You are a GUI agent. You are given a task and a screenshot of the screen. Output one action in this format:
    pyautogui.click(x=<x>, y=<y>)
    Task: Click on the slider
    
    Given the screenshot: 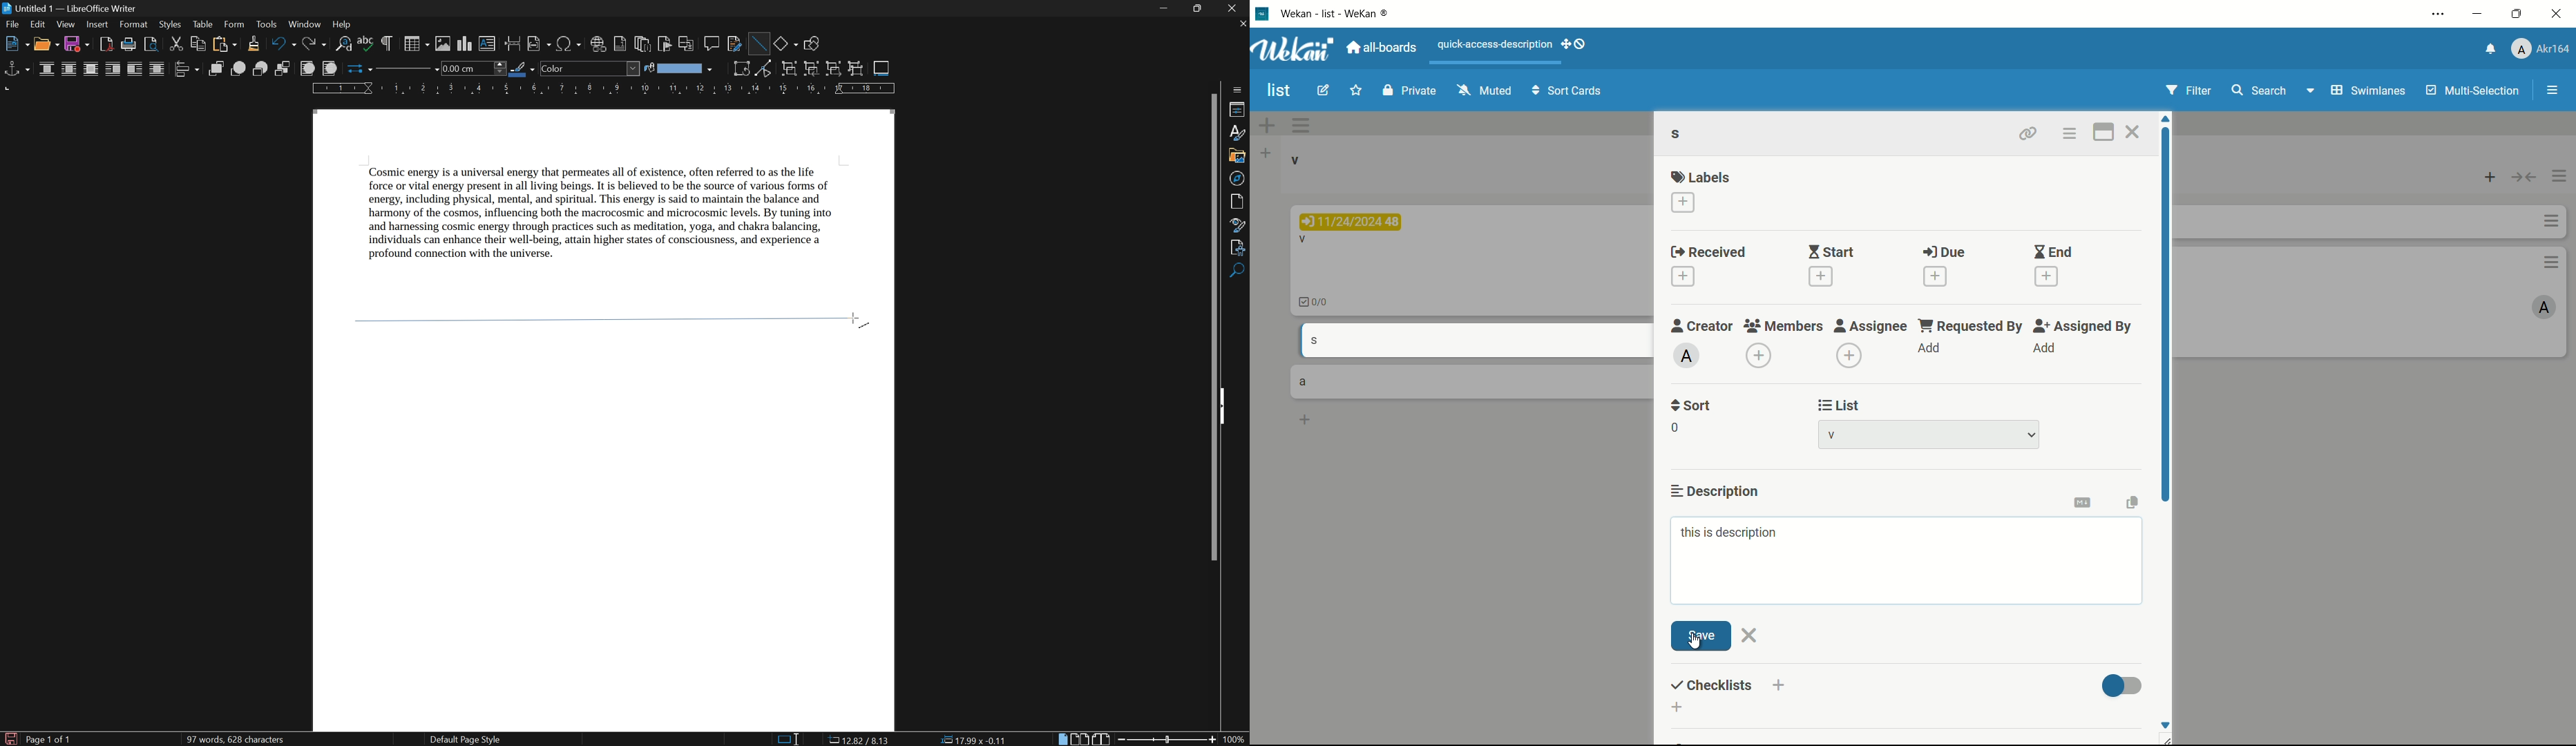 What is the action you would take?
    pyautogui.click(x=1169, y=739)
    